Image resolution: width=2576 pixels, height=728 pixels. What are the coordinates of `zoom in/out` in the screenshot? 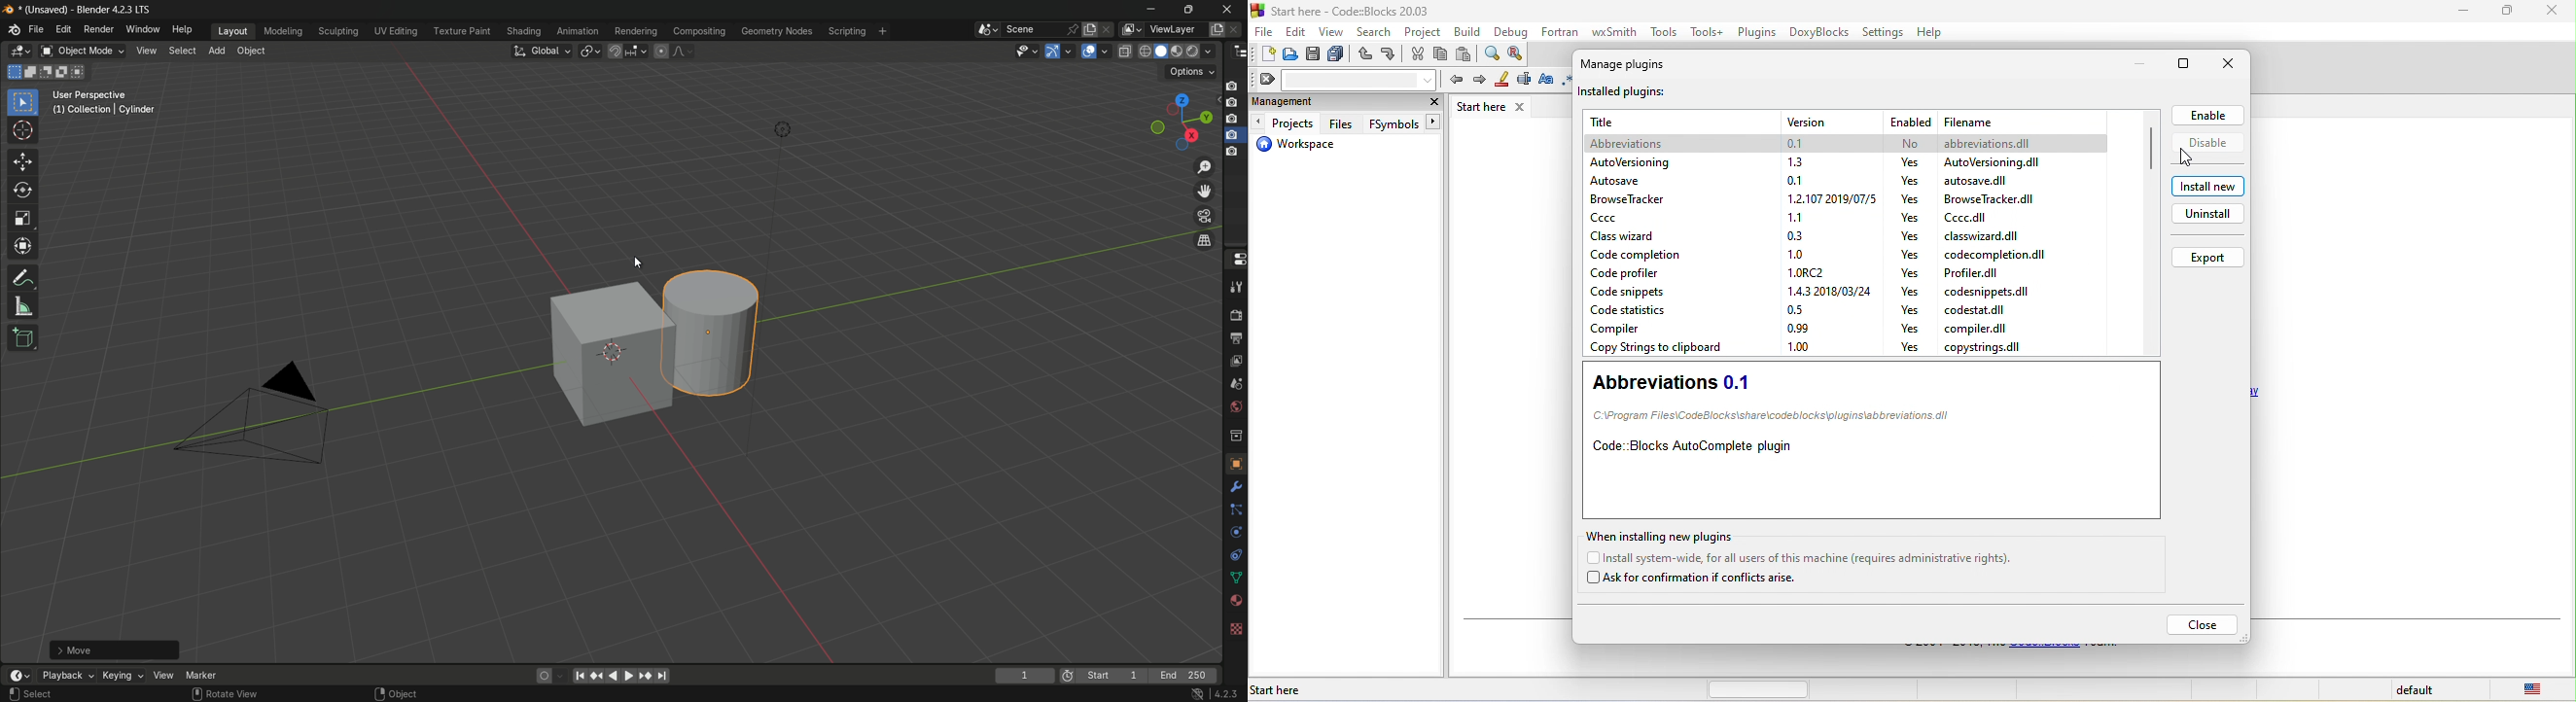 It's located at (1205, 166).